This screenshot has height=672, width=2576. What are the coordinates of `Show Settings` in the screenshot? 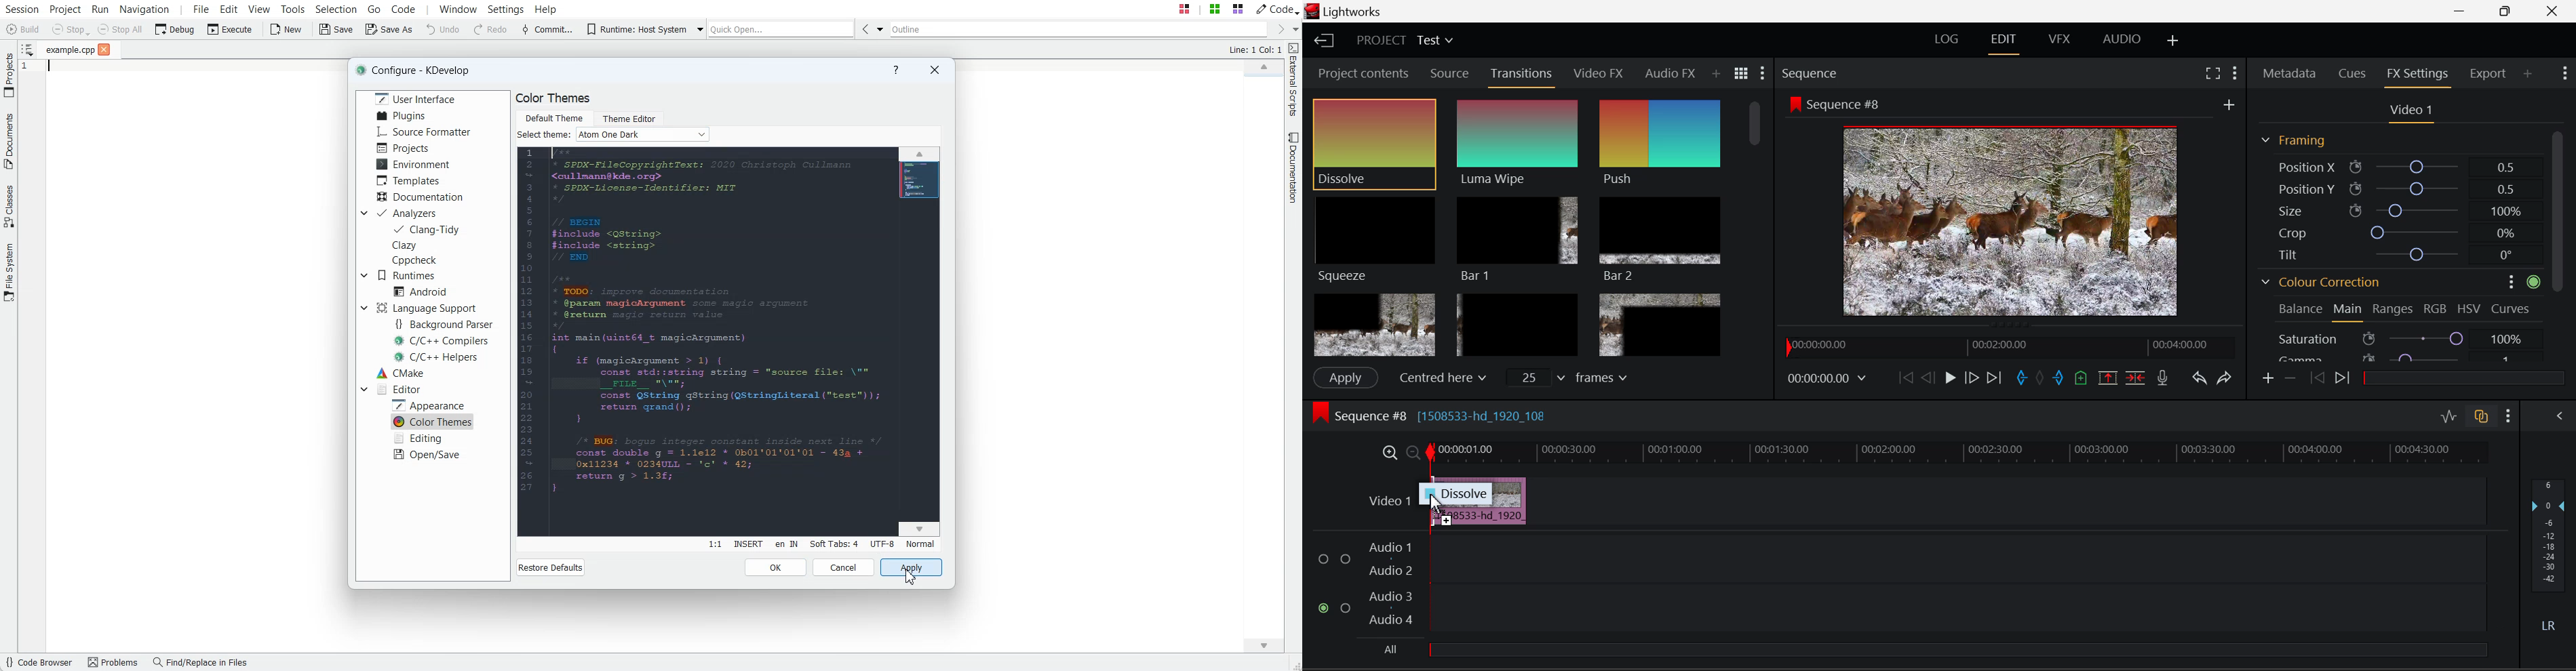 It's located at (1763, 73).